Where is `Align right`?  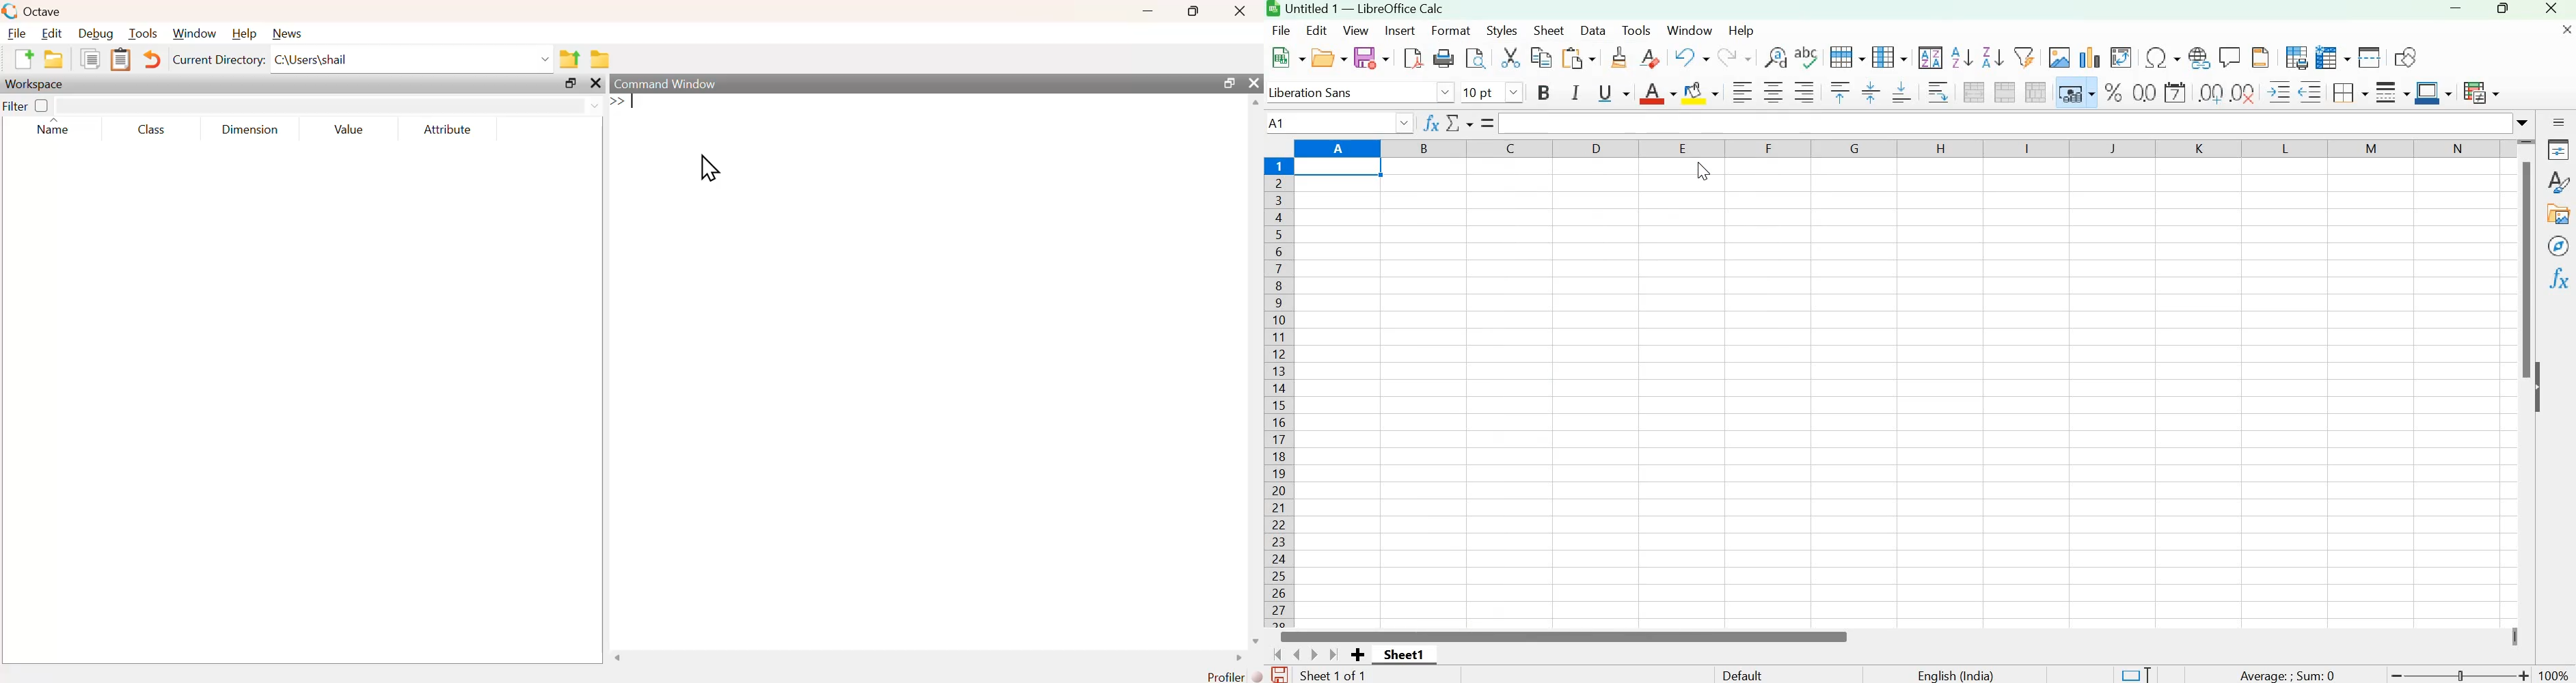
Align right is located at coordinates (1806, 91).